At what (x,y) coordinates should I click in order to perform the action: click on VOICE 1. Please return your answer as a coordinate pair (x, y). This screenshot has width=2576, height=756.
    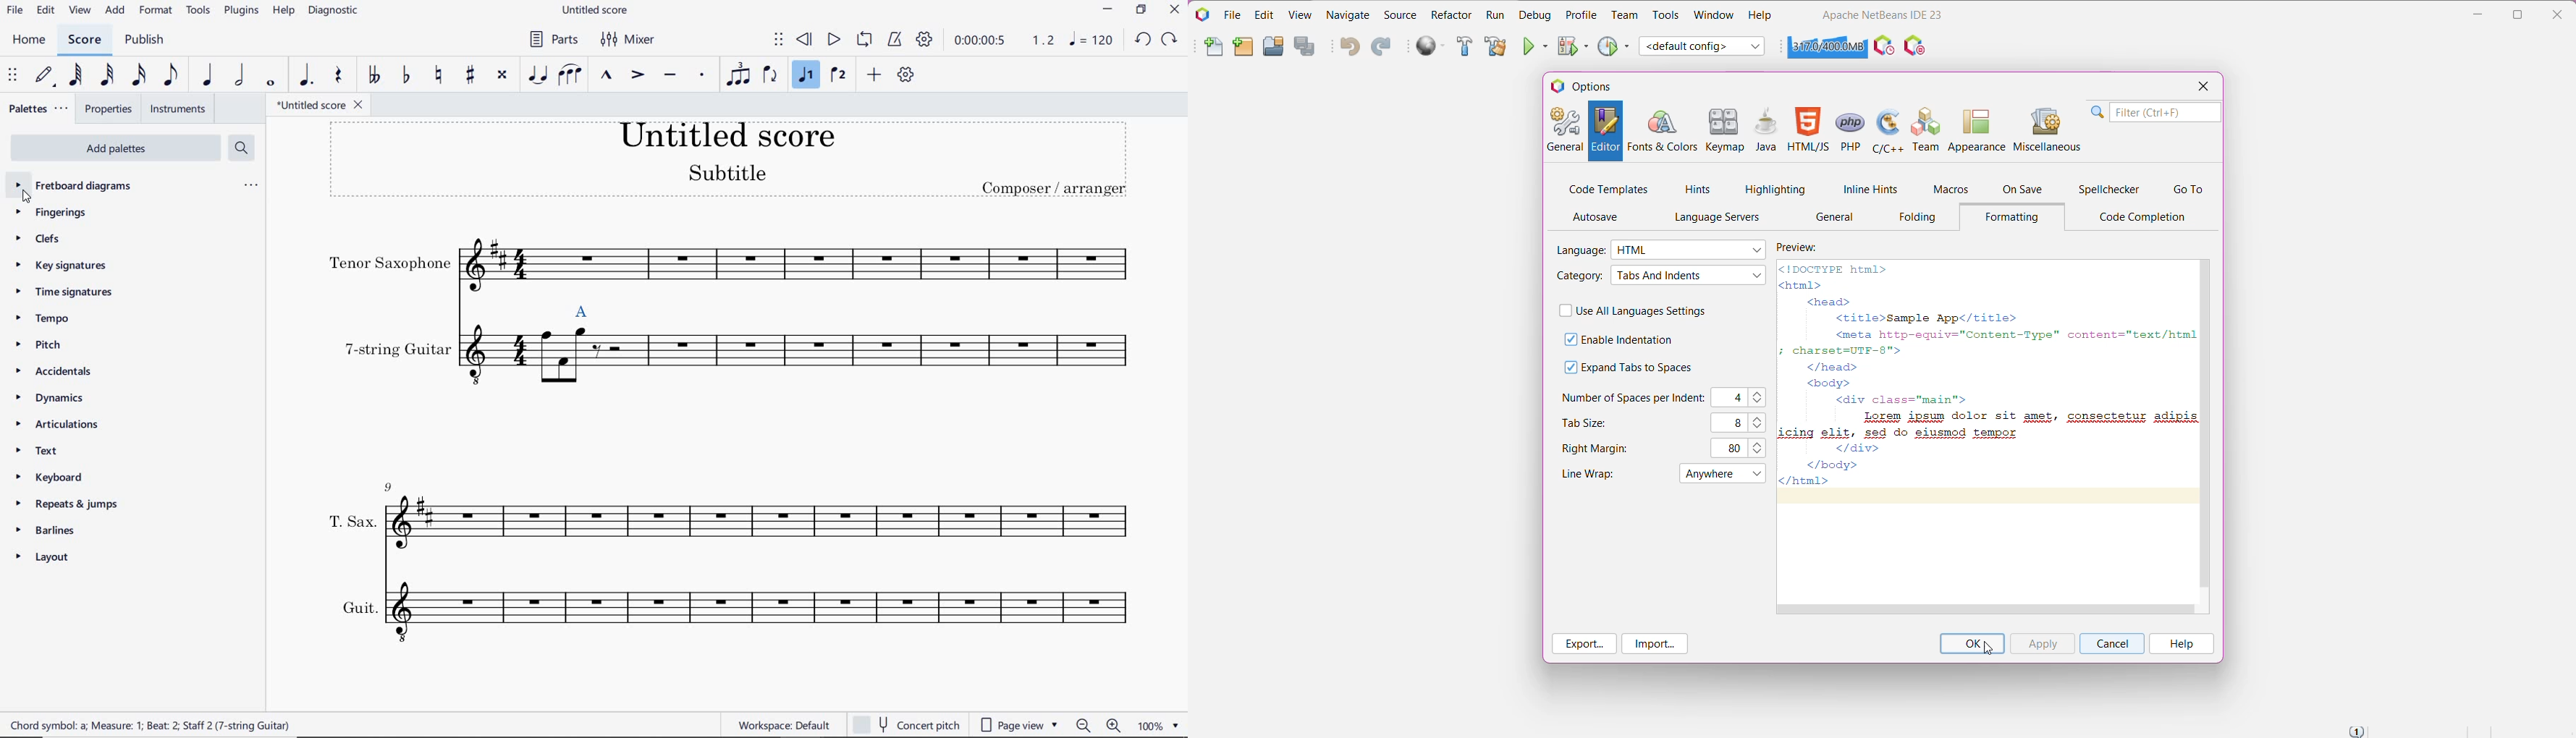
    Looking at the image, I should click on (805, 76).